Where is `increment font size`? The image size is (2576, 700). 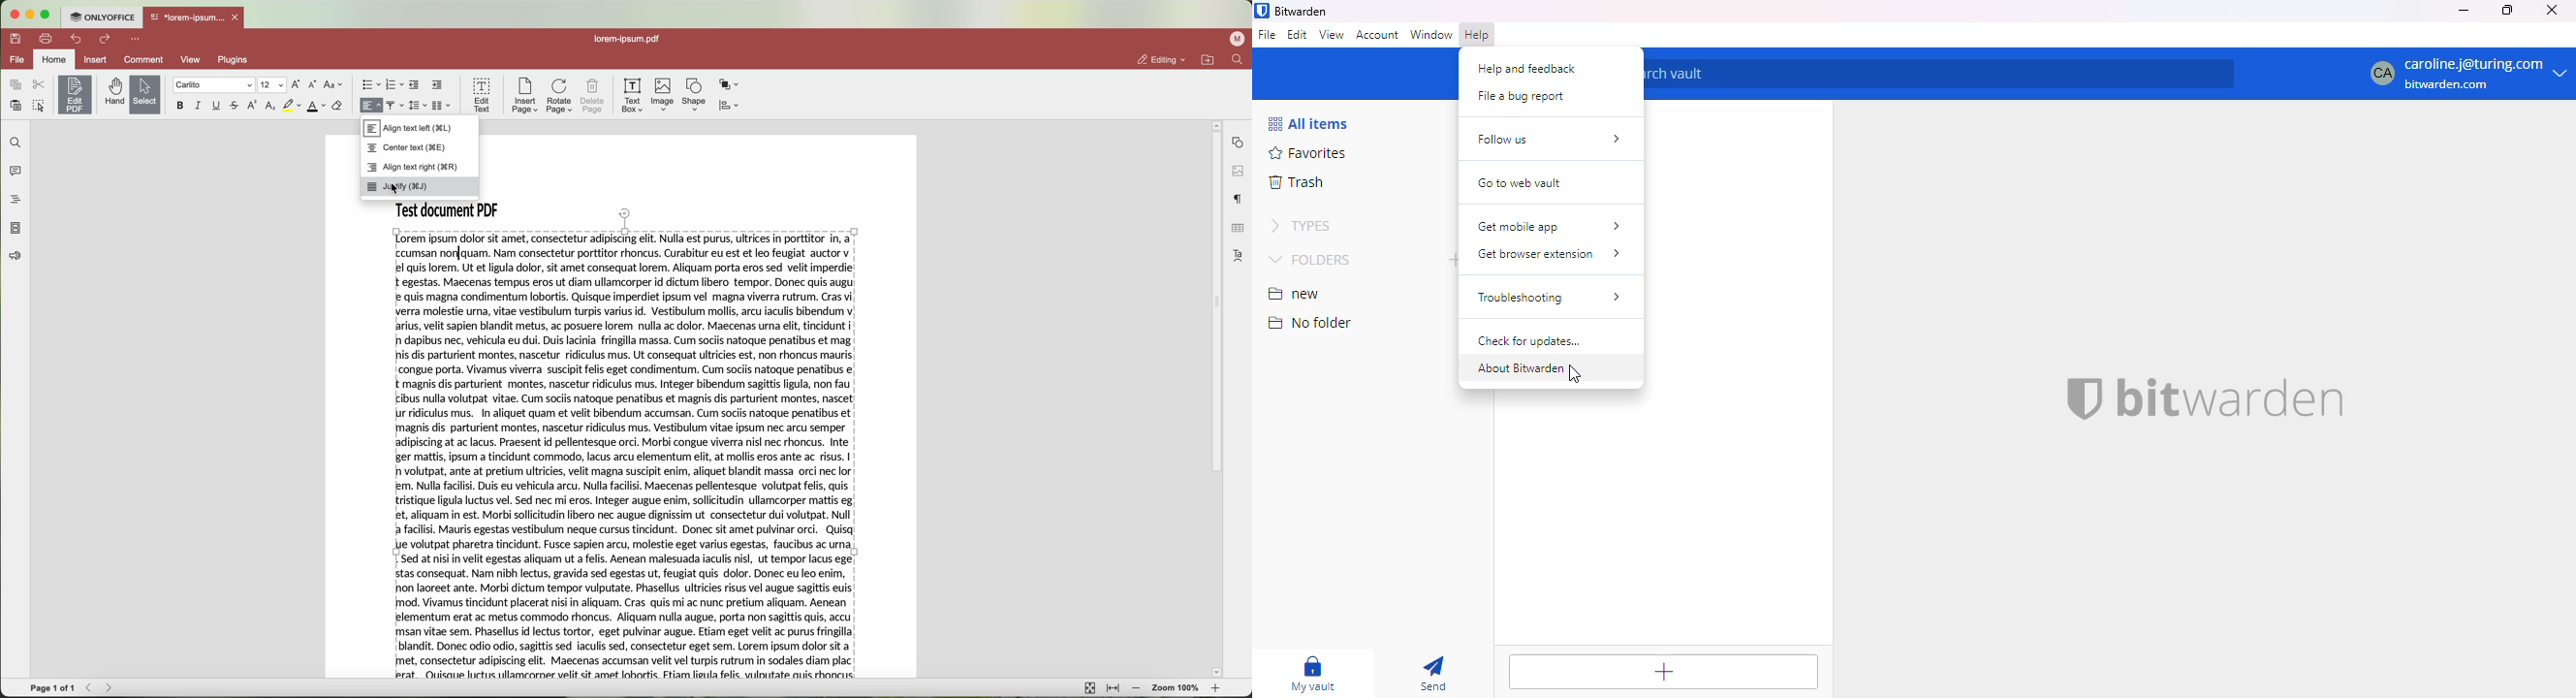 increment font size is located at coordinates (297, 84).